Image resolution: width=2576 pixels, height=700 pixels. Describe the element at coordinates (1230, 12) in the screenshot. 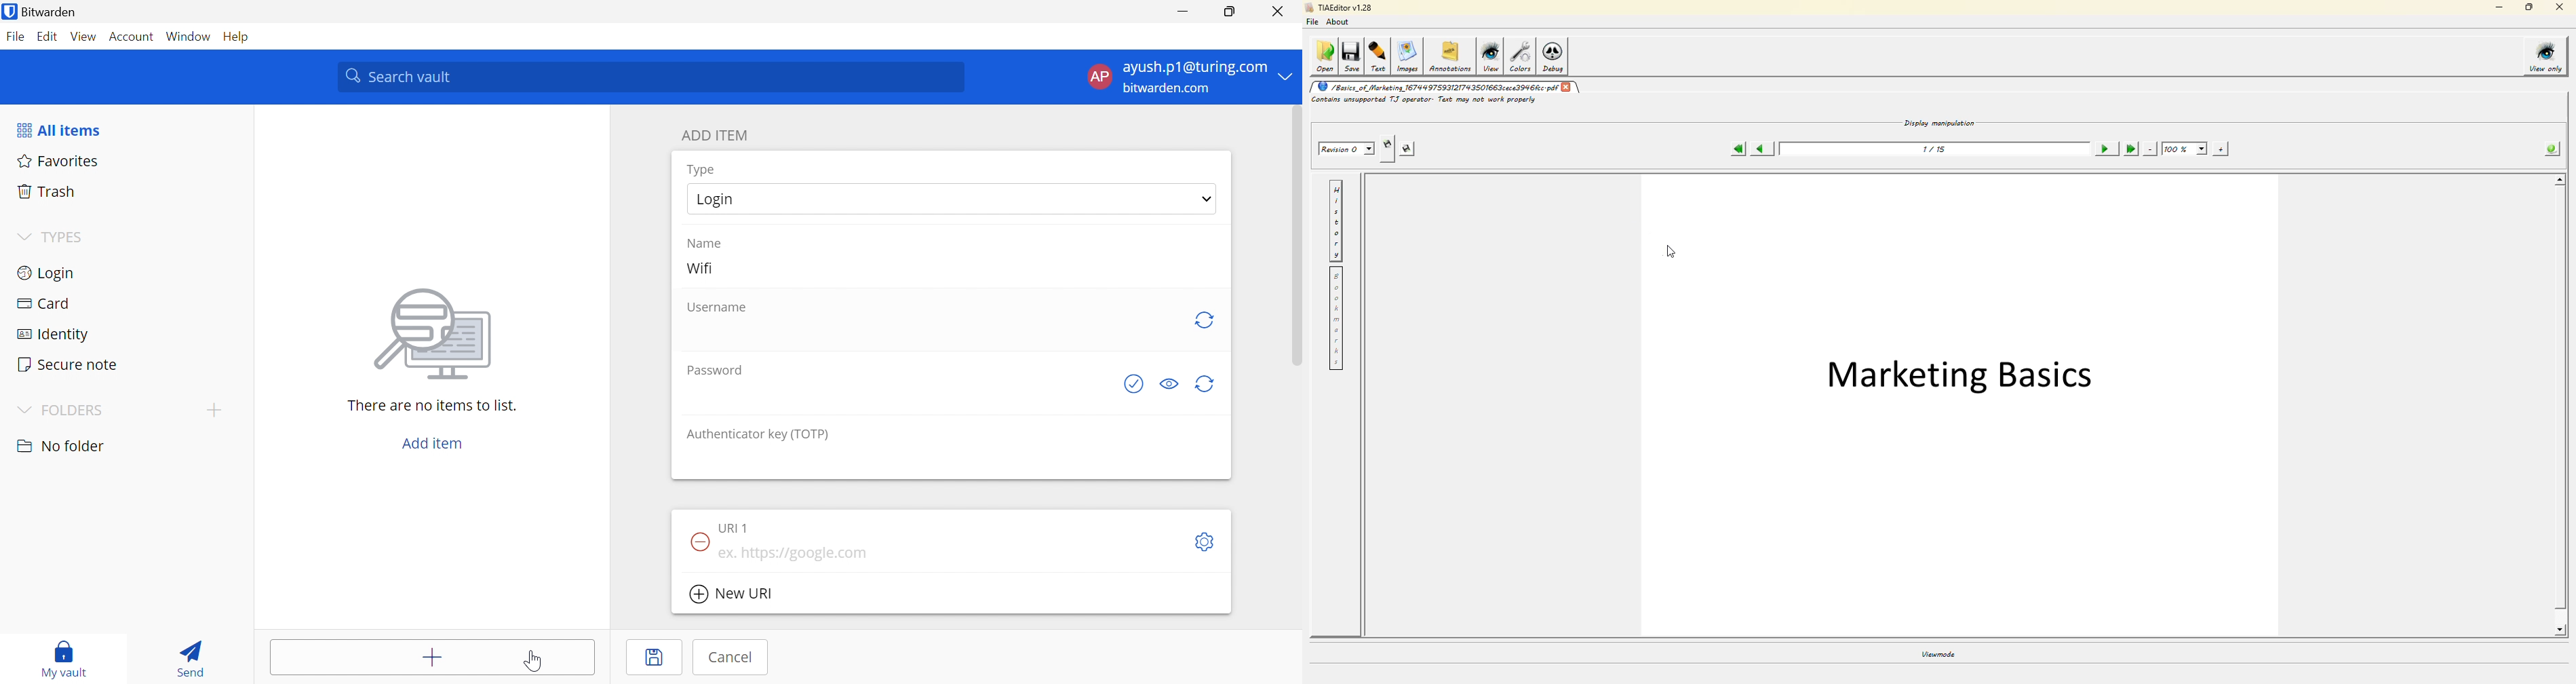

I see `Restore Down` at that location.